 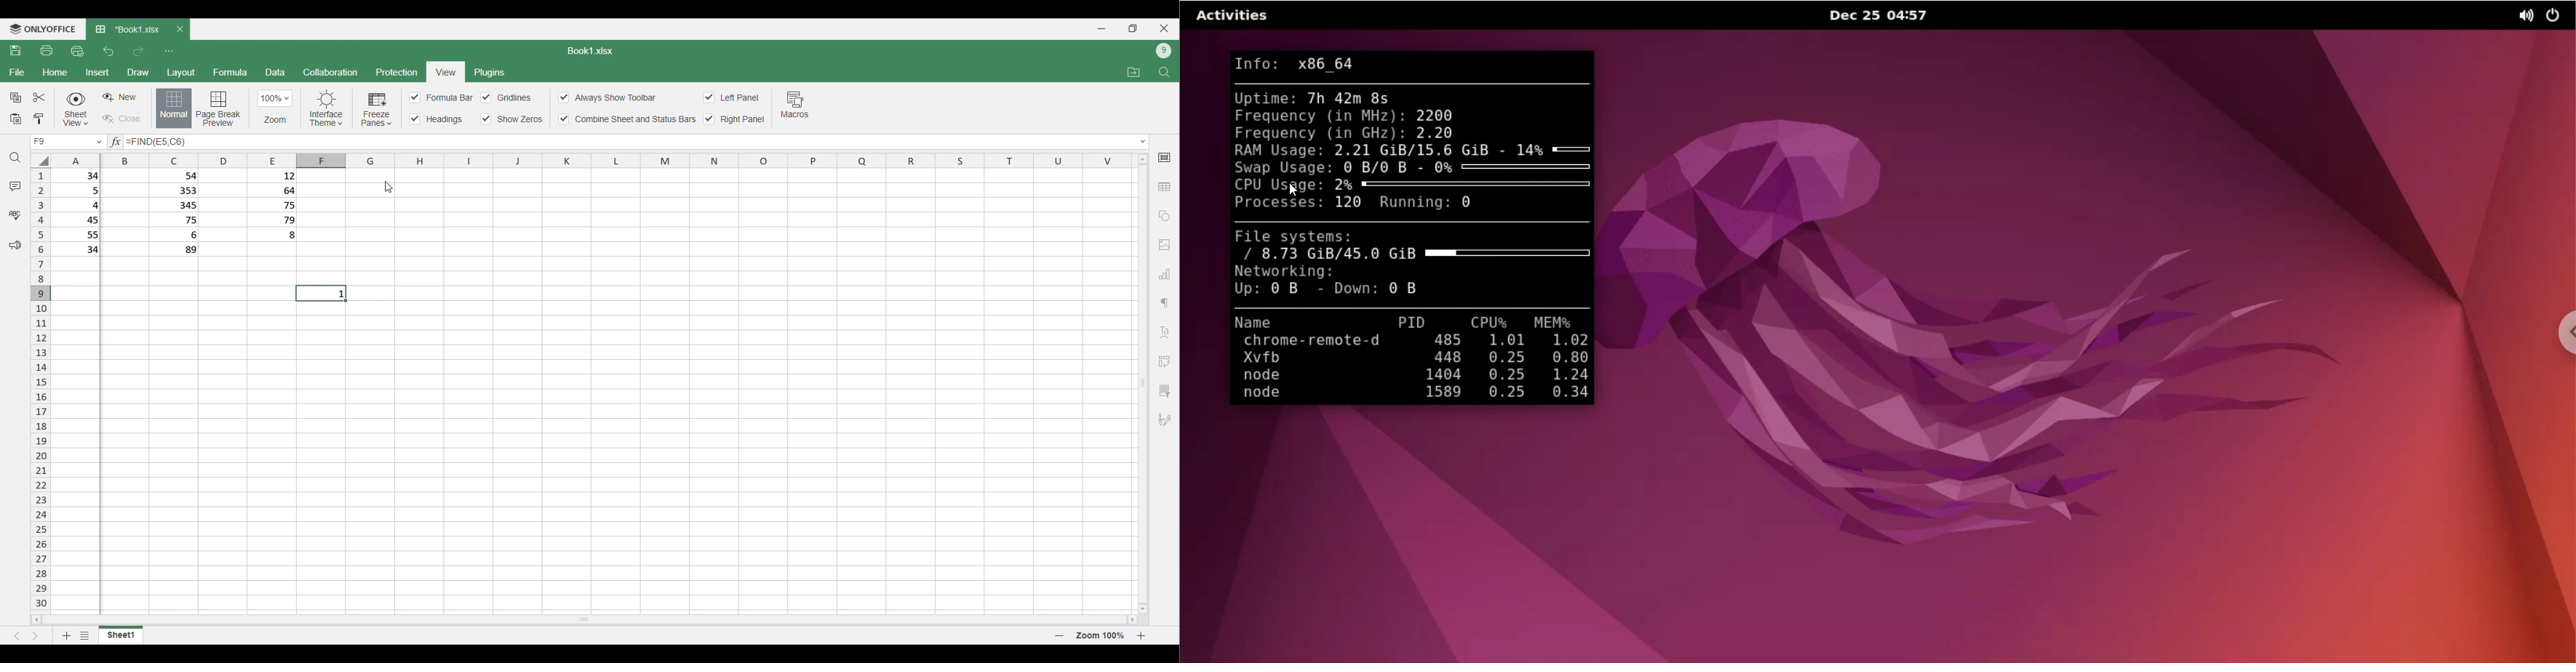 I want to click on Page zoom in, so click(x=1141, y=636).